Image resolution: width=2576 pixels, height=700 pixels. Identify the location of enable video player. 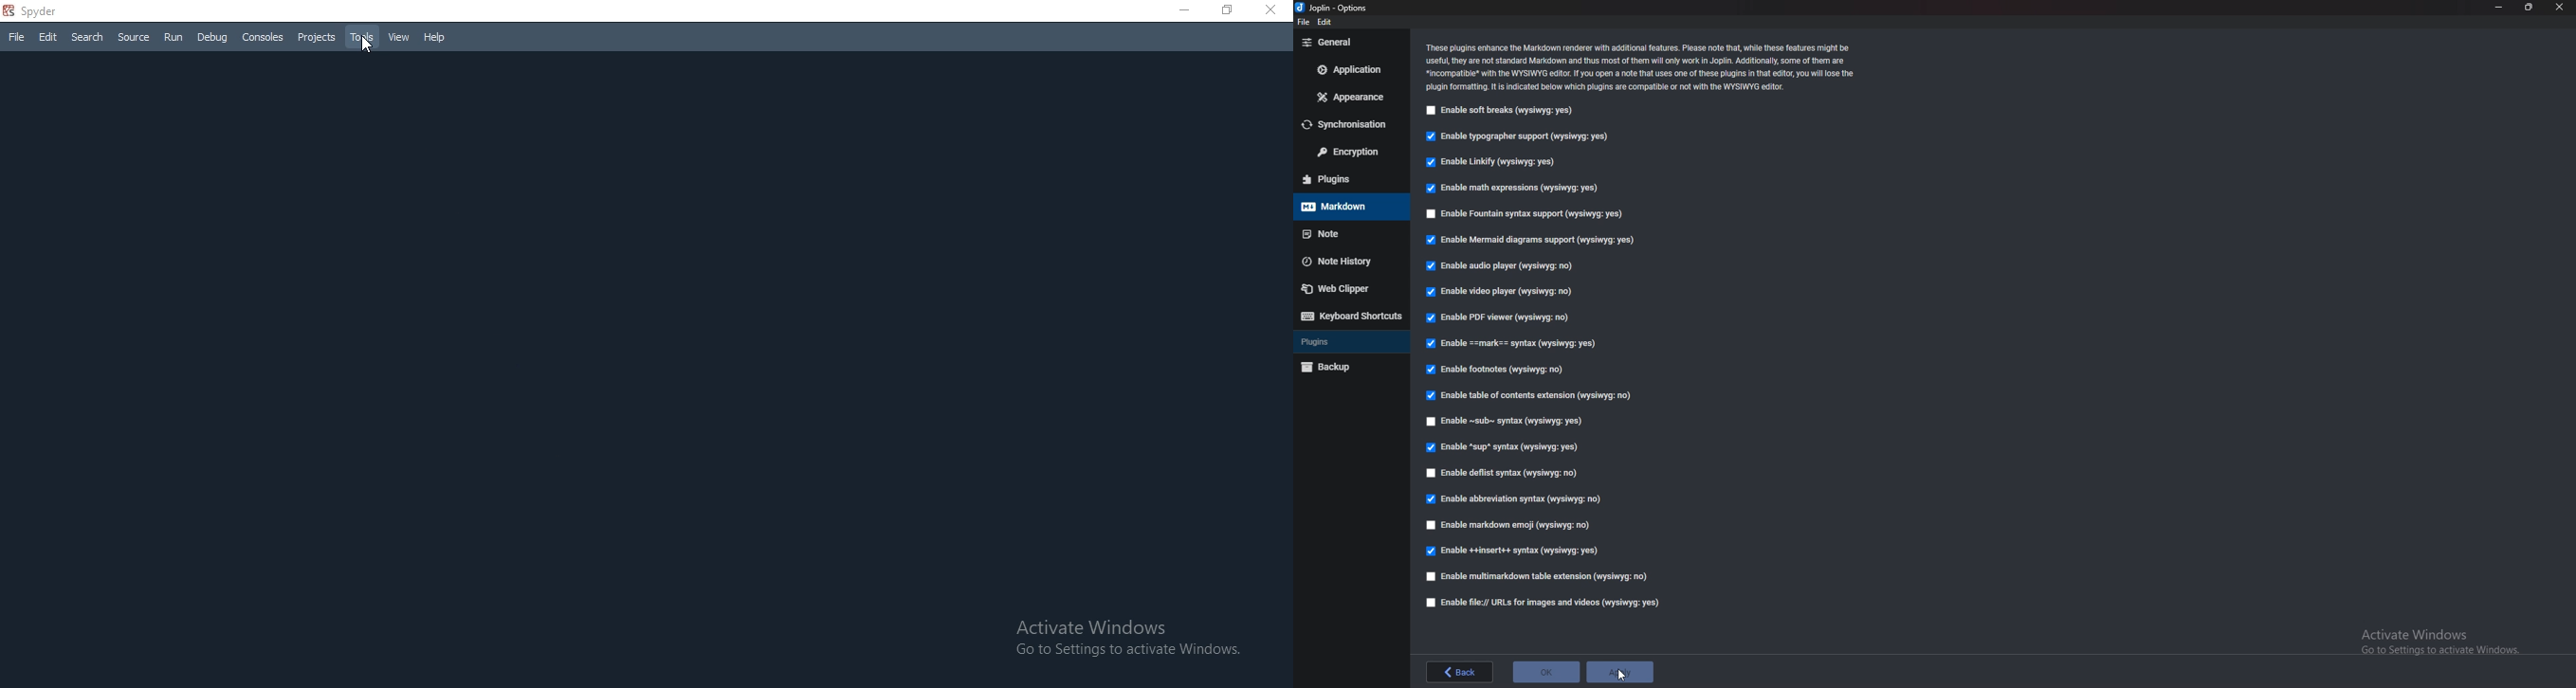
(1500, 293).